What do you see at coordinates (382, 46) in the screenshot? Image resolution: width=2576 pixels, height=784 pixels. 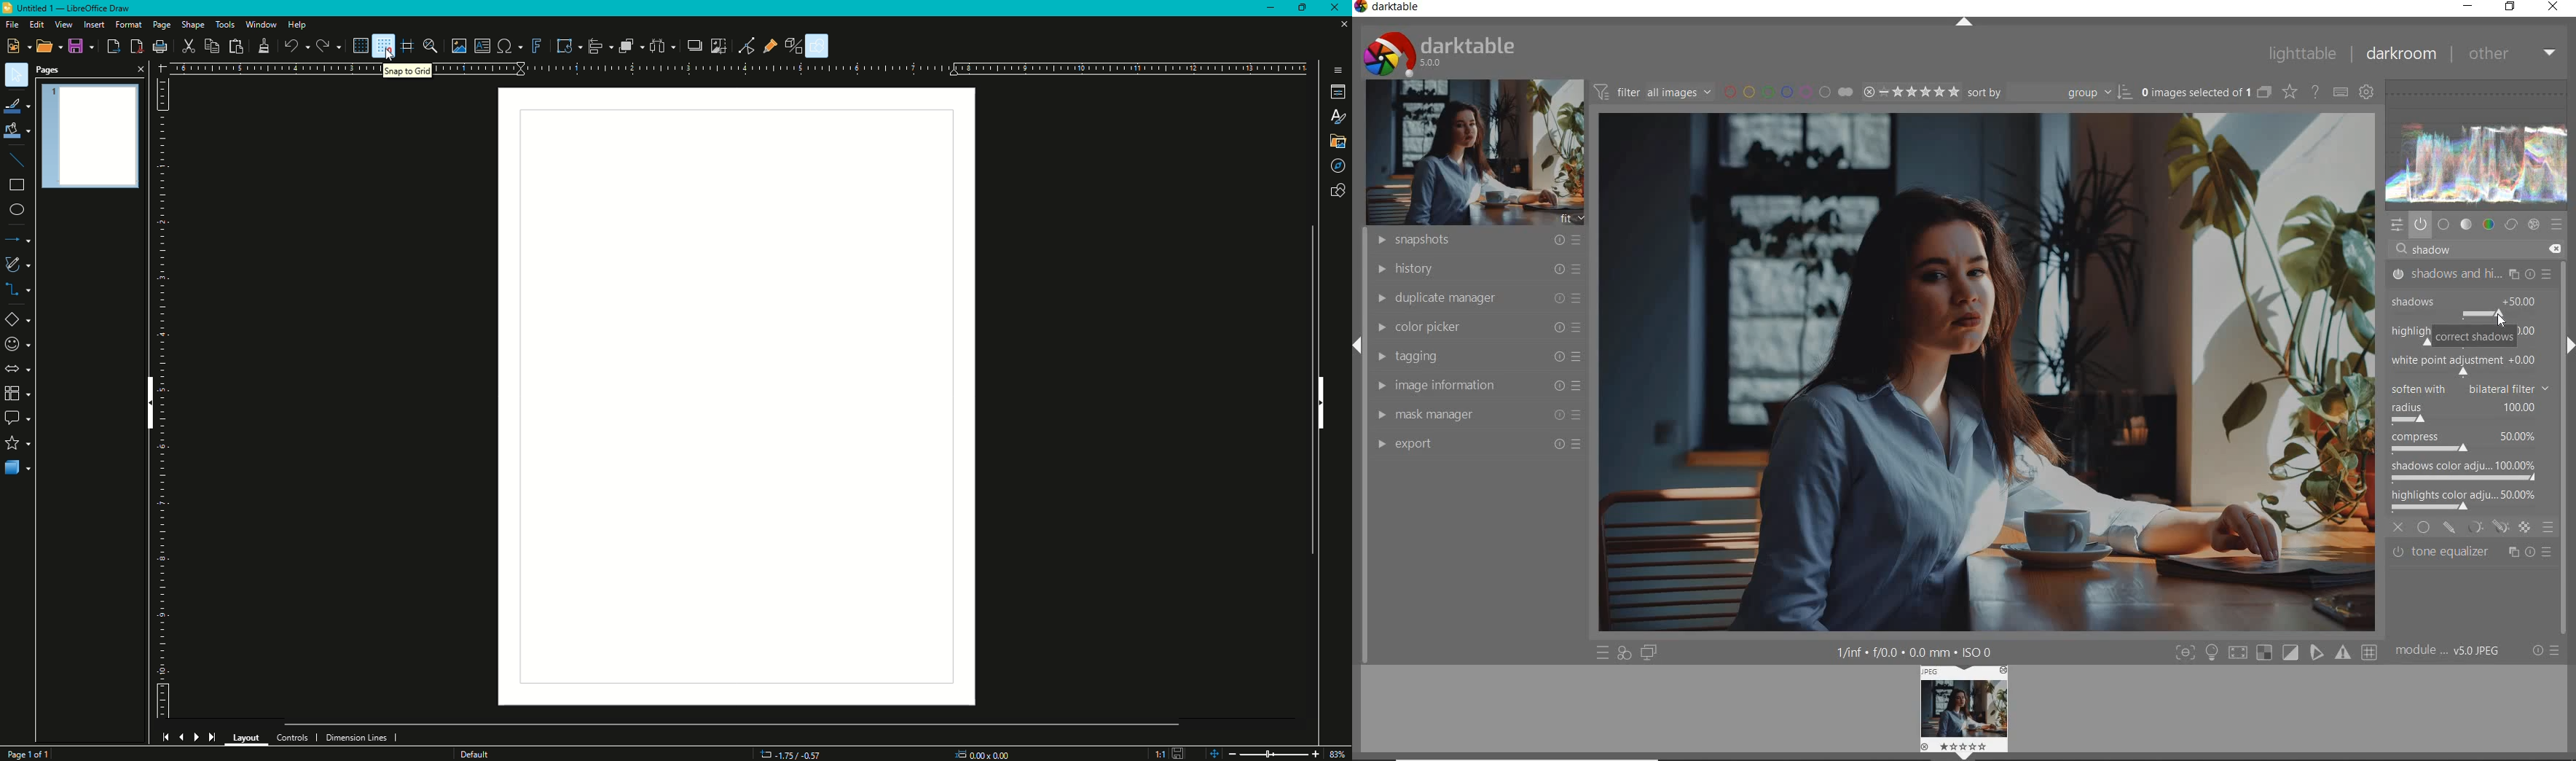 I see `Snap to grid` at bounding box center [382, 46].